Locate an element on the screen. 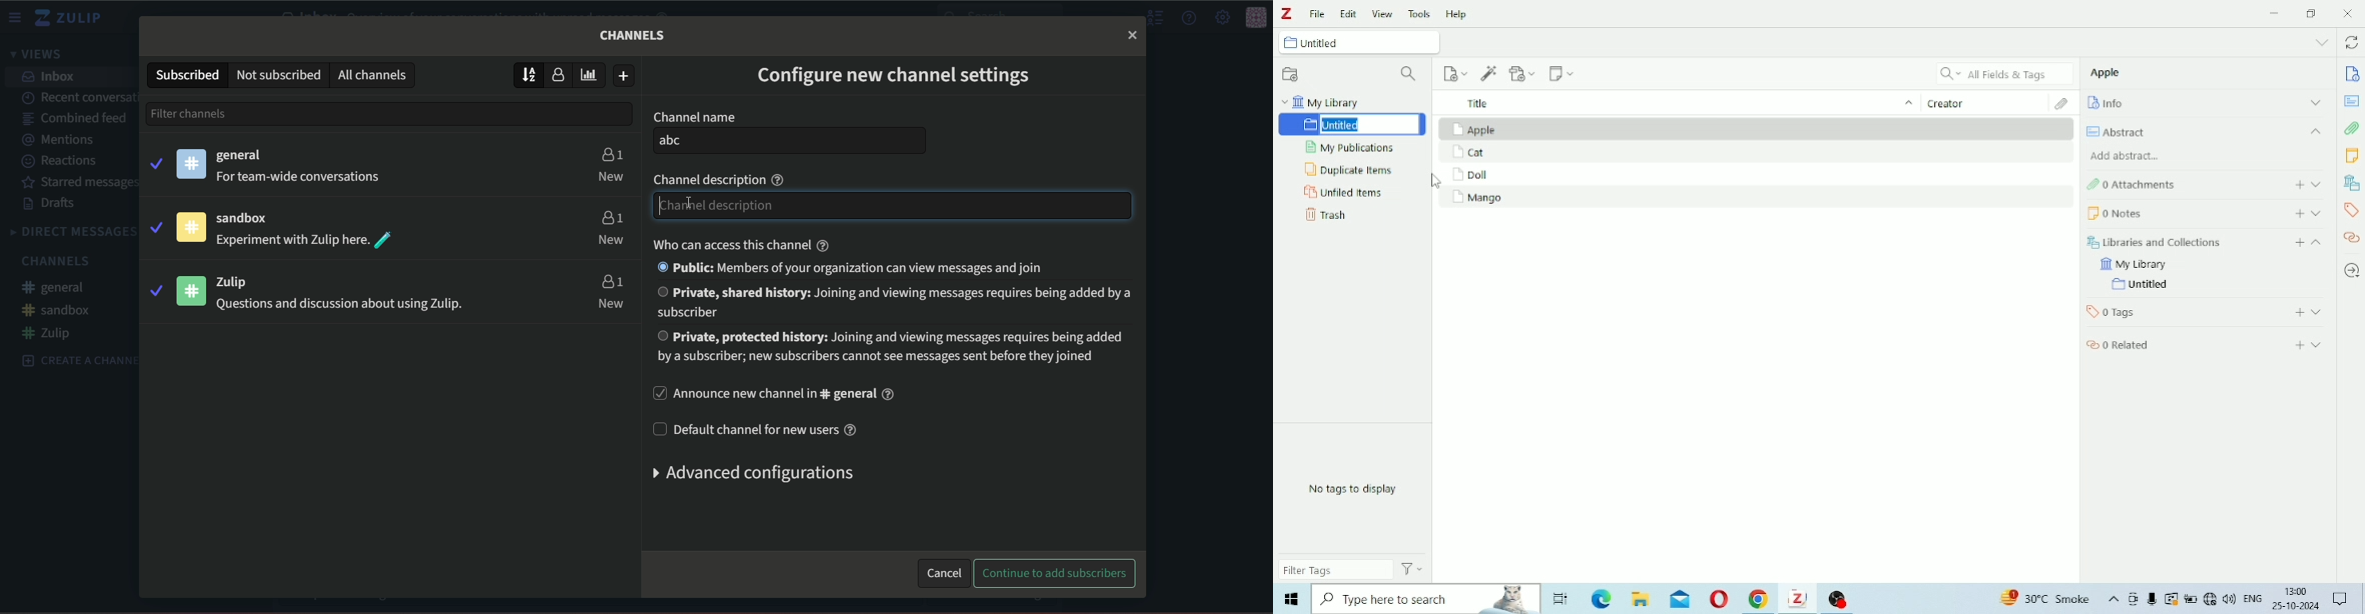 The width and height of the screenshot is (2380, 616). Edit is located at coordinates (1349, 13).